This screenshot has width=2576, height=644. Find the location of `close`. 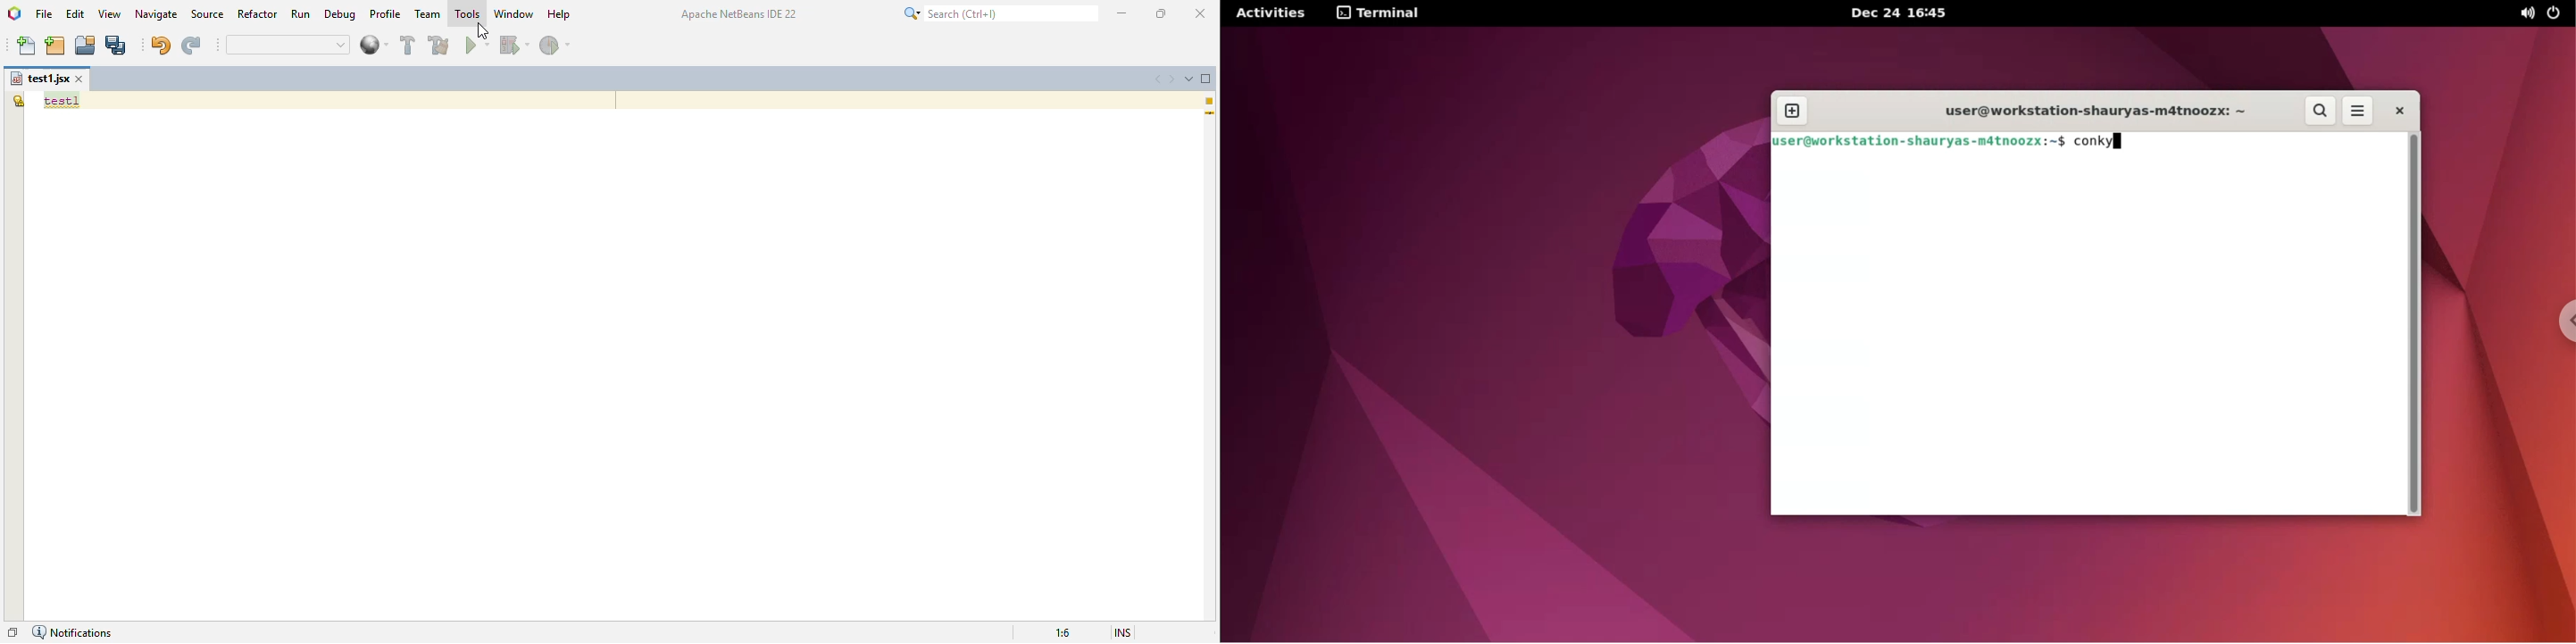

close is located at coordinates (1199, 13).